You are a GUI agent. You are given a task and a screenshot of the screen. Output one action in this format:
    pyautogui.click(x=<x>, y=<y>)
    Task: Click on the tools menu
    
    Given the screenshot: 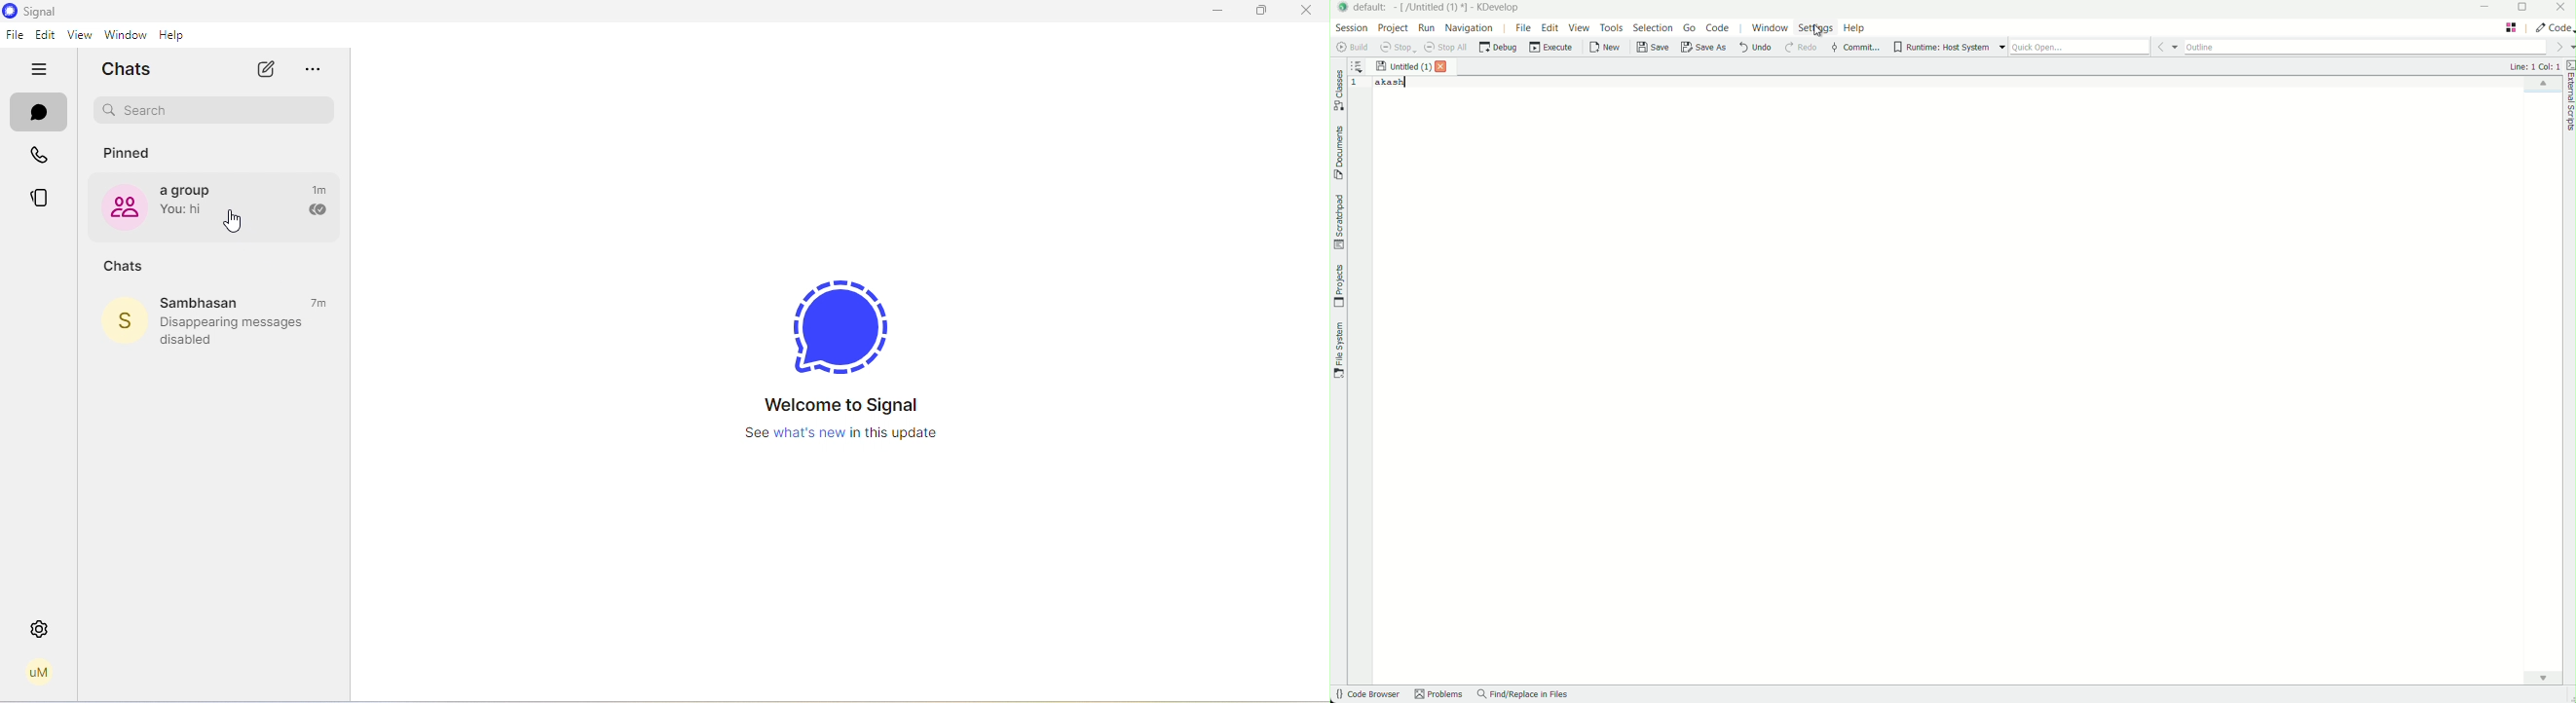 What is the action you would take?
    pyautogui.click(x=1611, y=27)
    